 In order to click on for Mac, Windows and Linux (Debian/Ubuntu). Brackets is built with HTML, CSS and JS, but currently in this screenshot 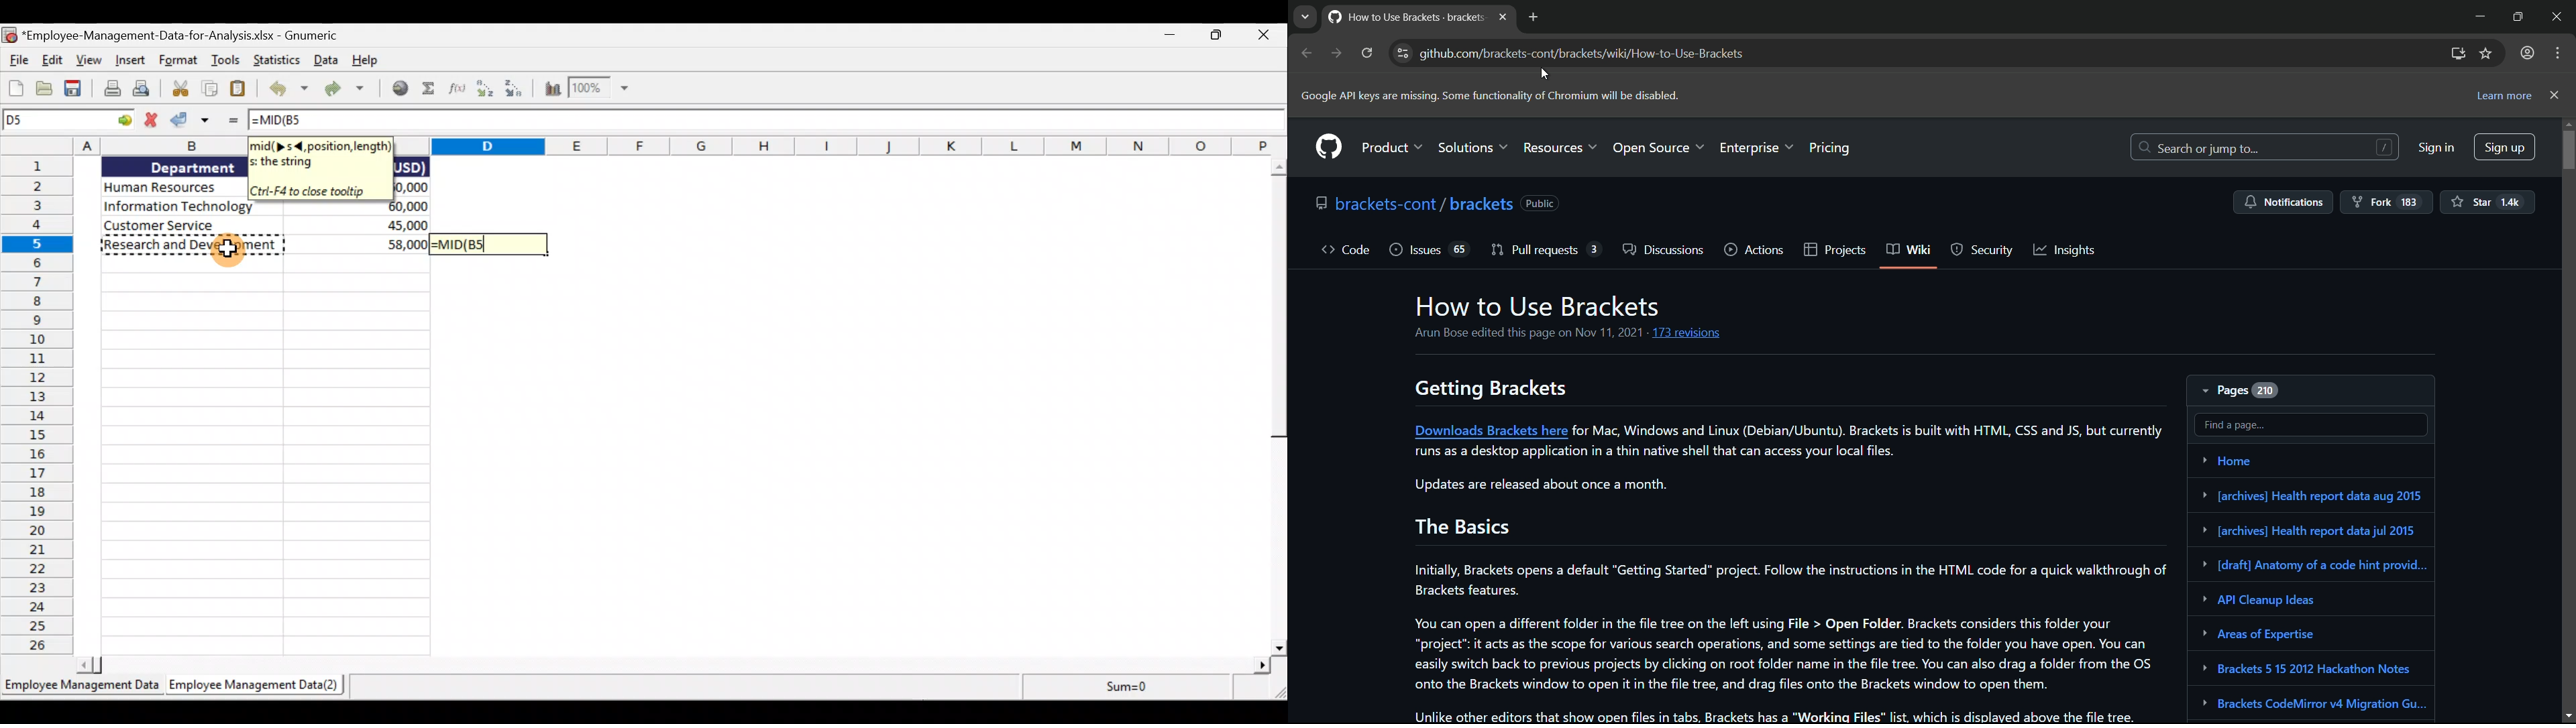, I will do `click(1868, 432)`.